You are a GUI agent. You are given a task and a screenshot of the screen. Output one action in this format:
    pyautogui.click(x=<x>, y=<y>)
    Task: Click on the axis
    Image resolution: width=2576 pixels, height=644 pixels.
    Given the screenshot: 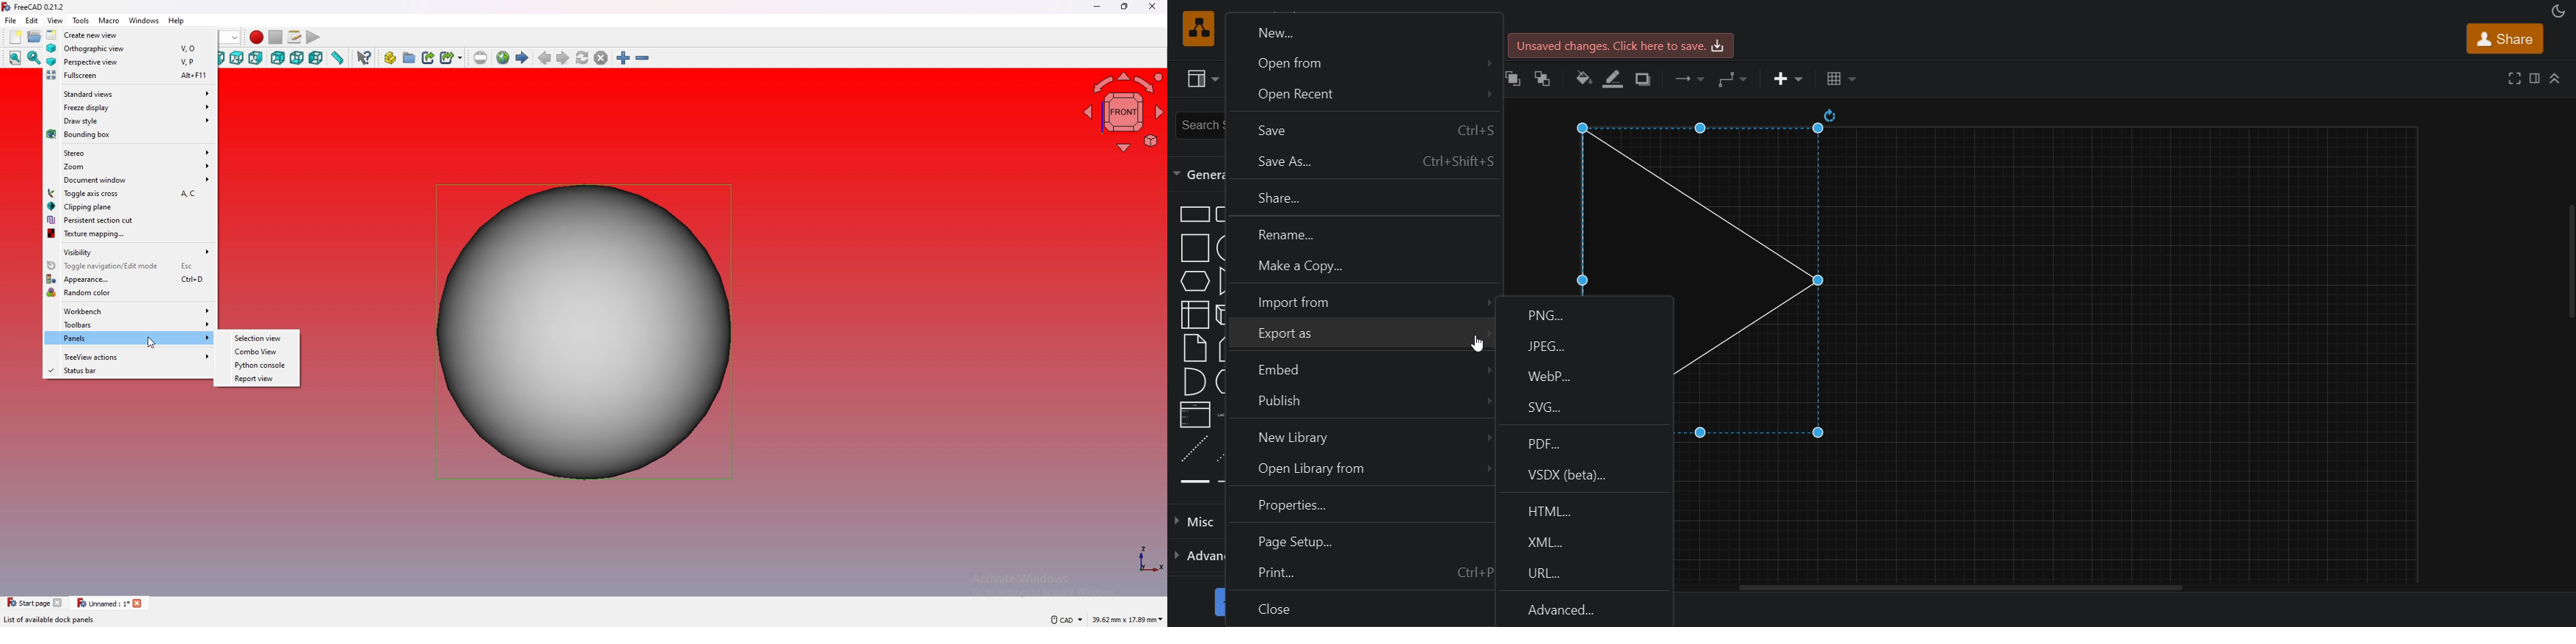 What is the action you would take?
    pyautogui.click(x=1150, y=560)
    